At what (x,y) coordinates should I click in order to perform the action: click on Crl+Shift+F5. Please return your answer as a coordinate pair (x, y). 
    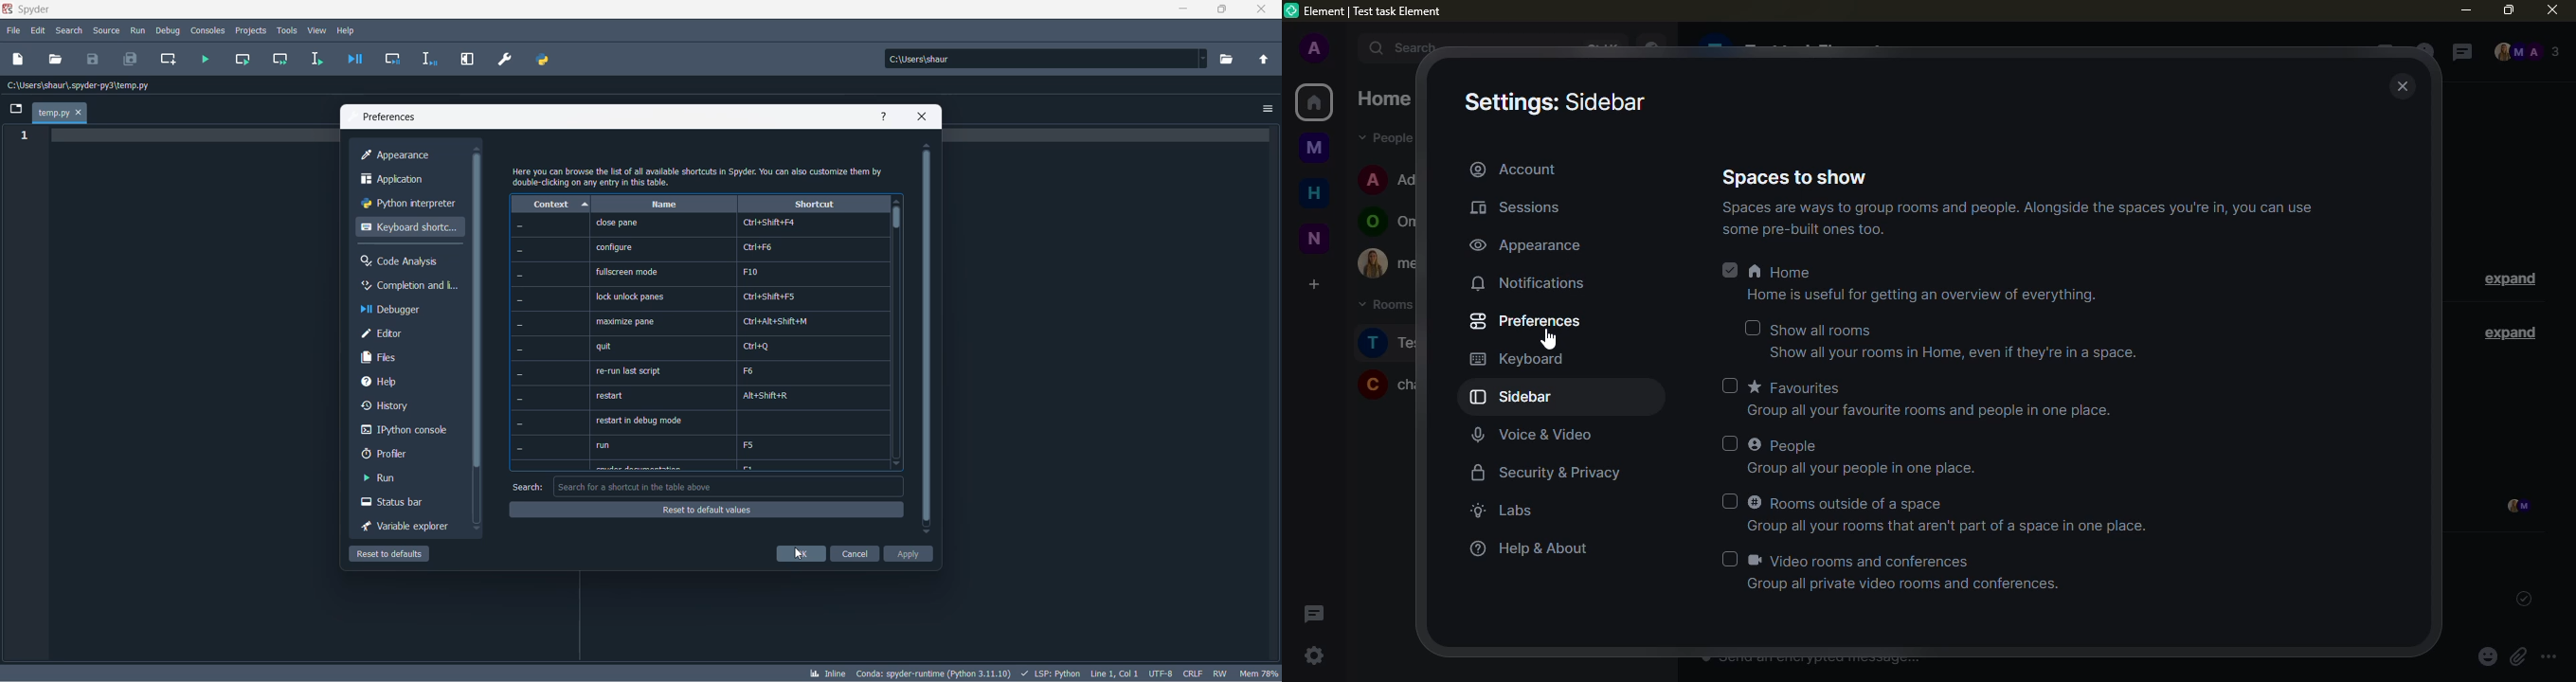
    Looking at the image, I should click on (774, 298).